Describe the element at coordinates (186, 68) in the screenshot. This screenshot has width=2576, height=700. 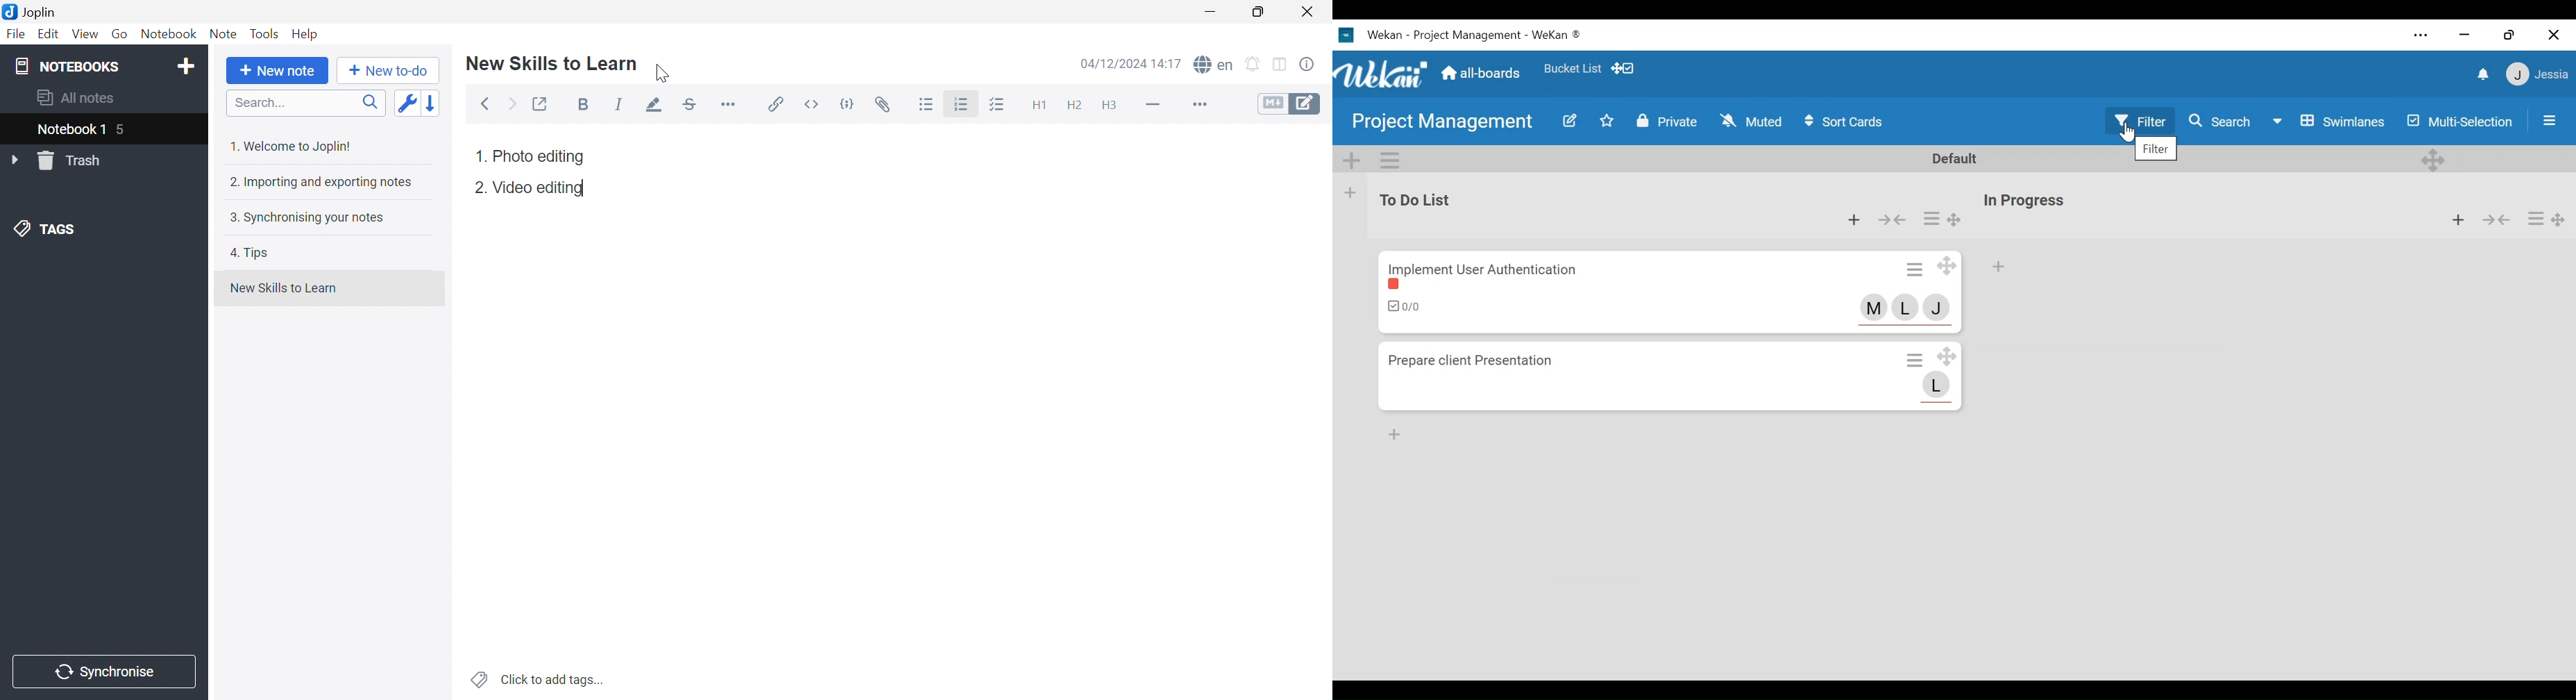
I see `Add notebook` at that location.